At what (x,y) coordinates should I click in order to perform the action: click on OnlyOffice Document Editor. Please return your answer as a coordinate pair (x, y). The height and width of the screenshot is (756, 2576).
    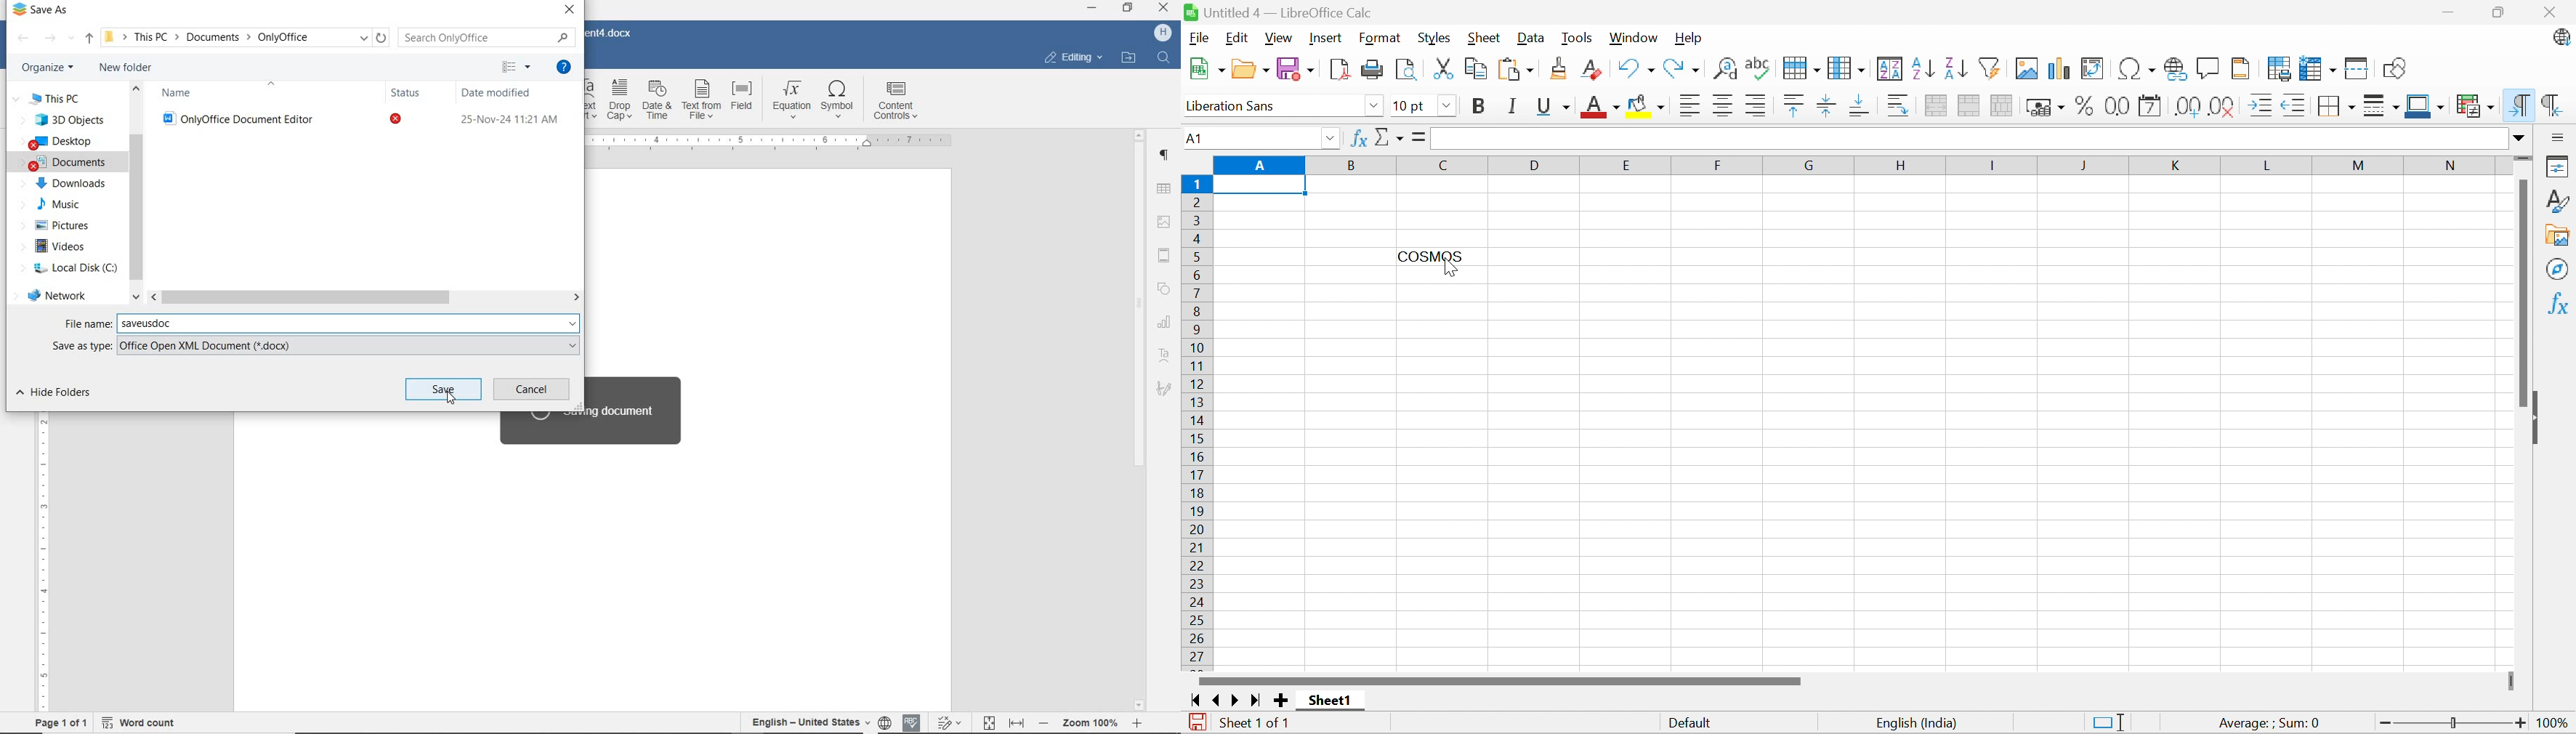
    Looking at the image, I should click on (243, 122).